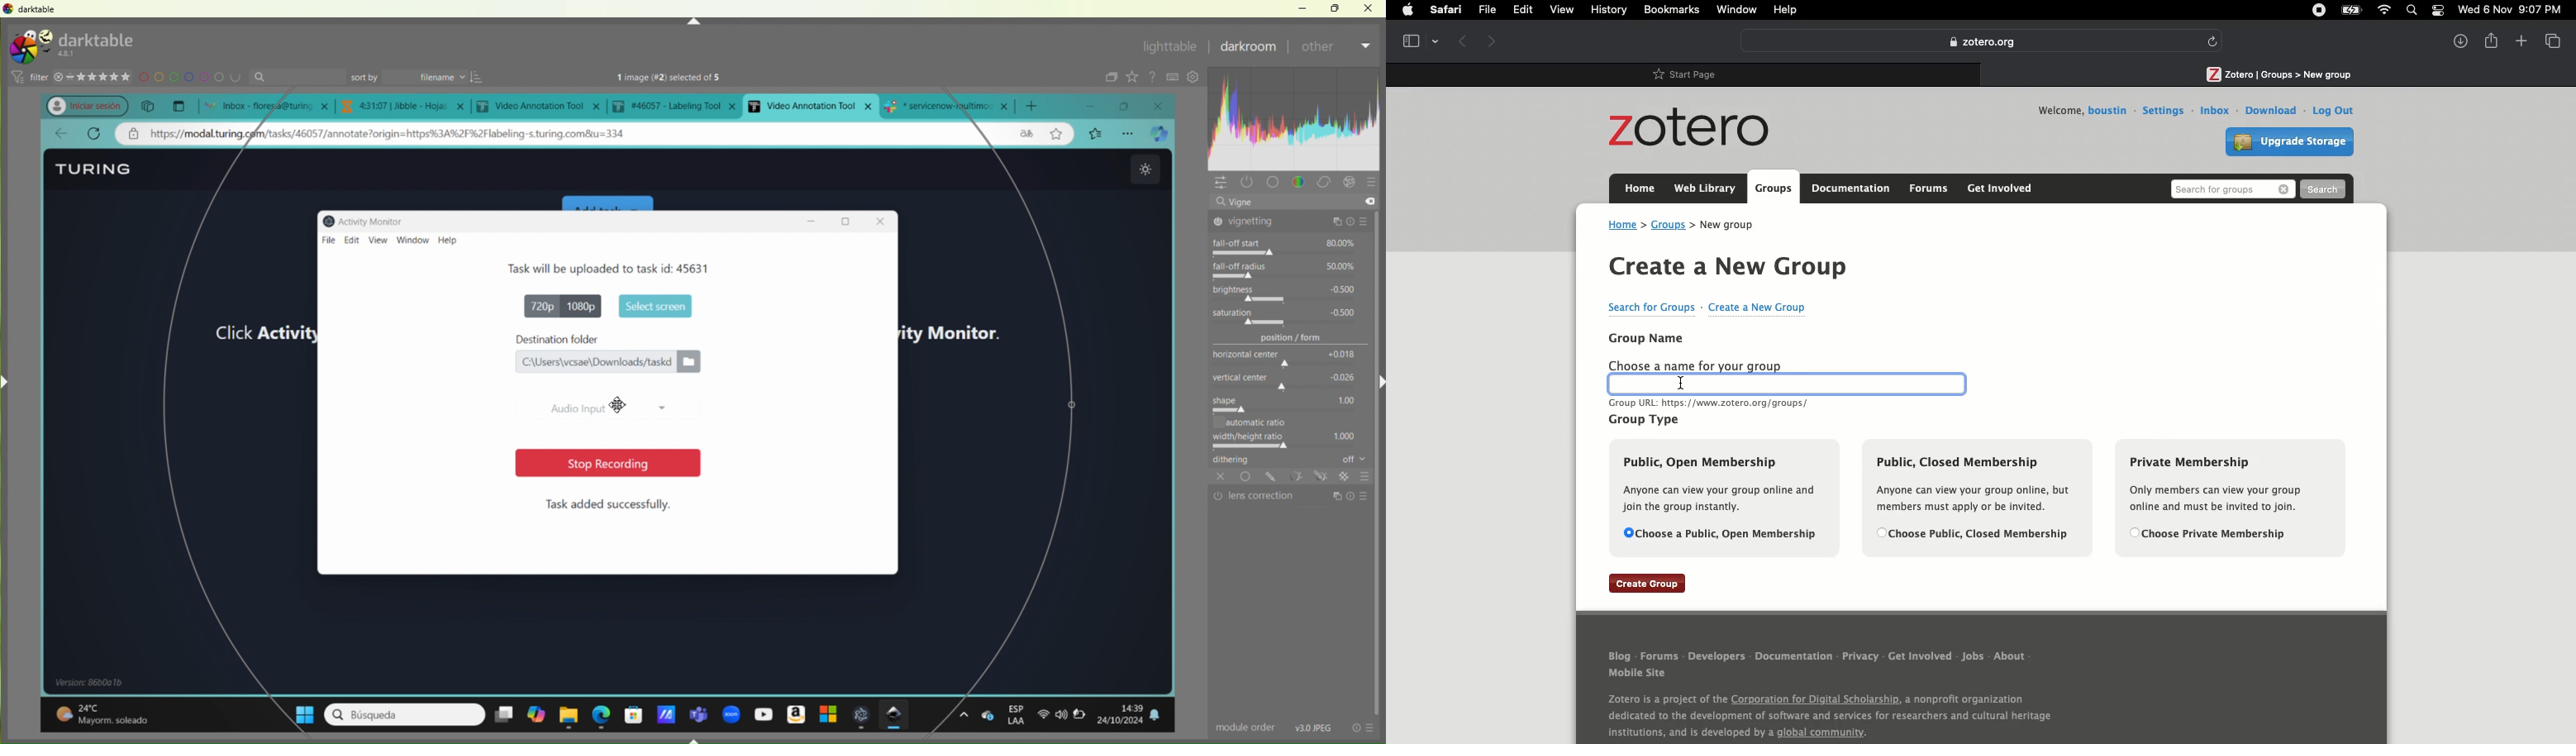  Describe the element at coordinates (1464, 41) in the screenshot. I see `Previous` at that location.